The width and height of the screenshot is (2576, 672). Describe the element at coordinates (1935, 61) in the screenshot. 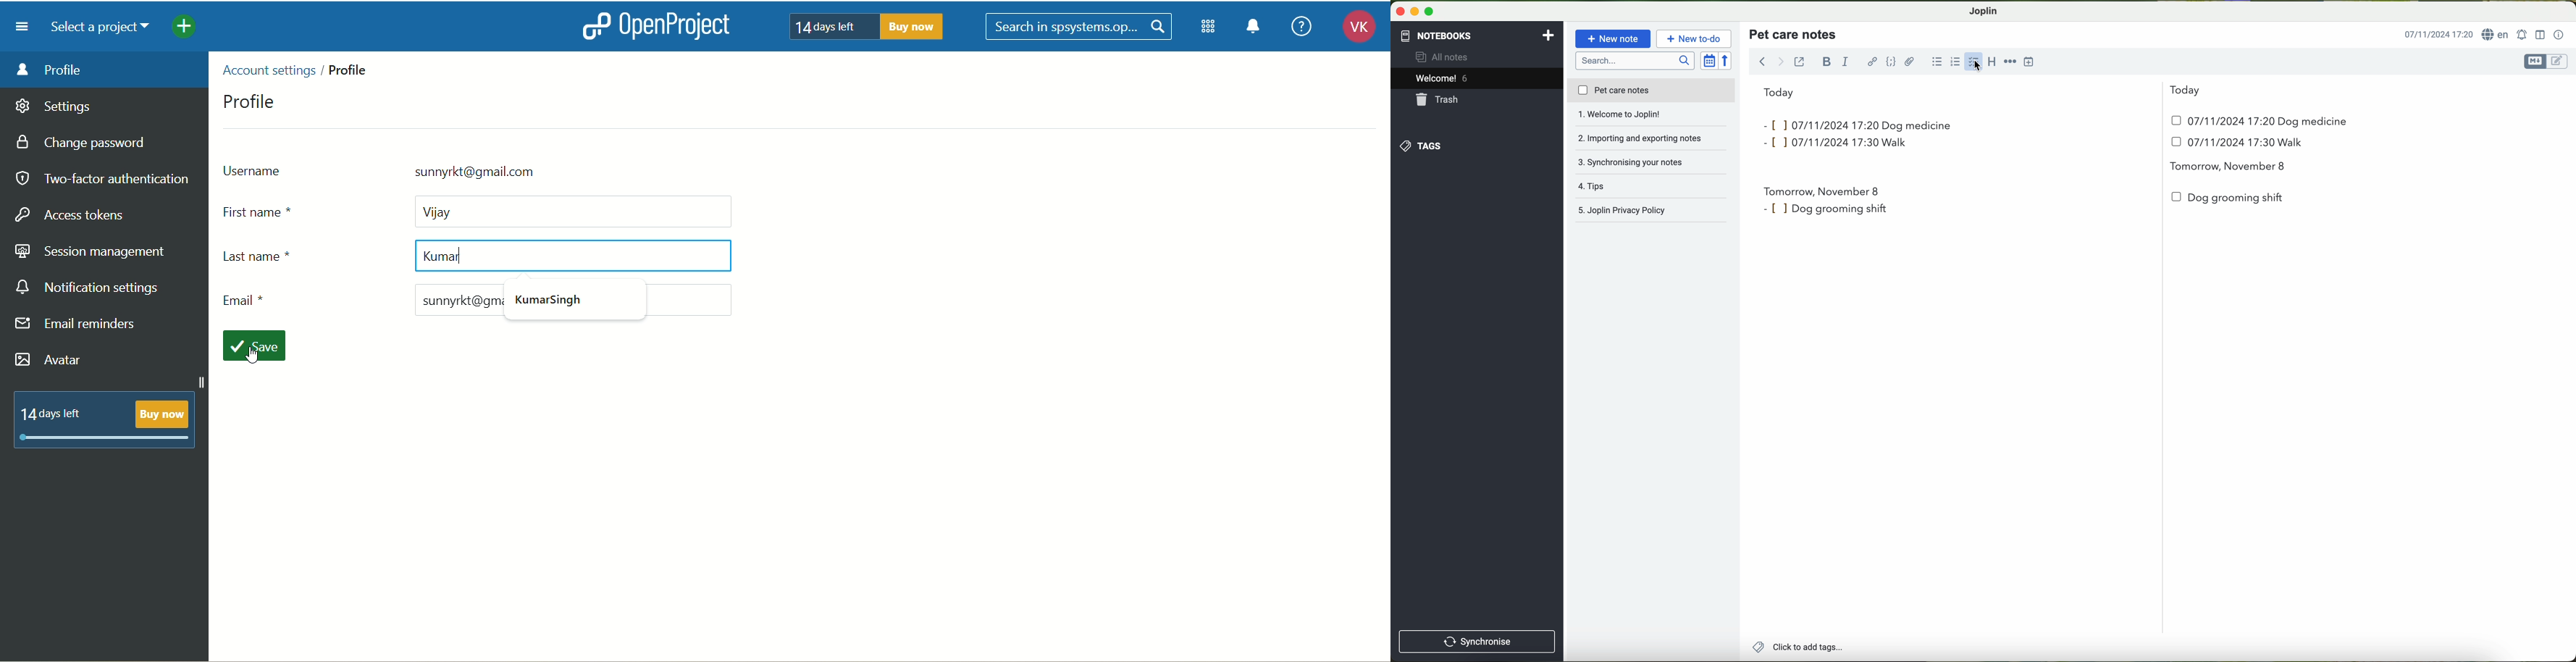

I see `bulleted list` at that location.